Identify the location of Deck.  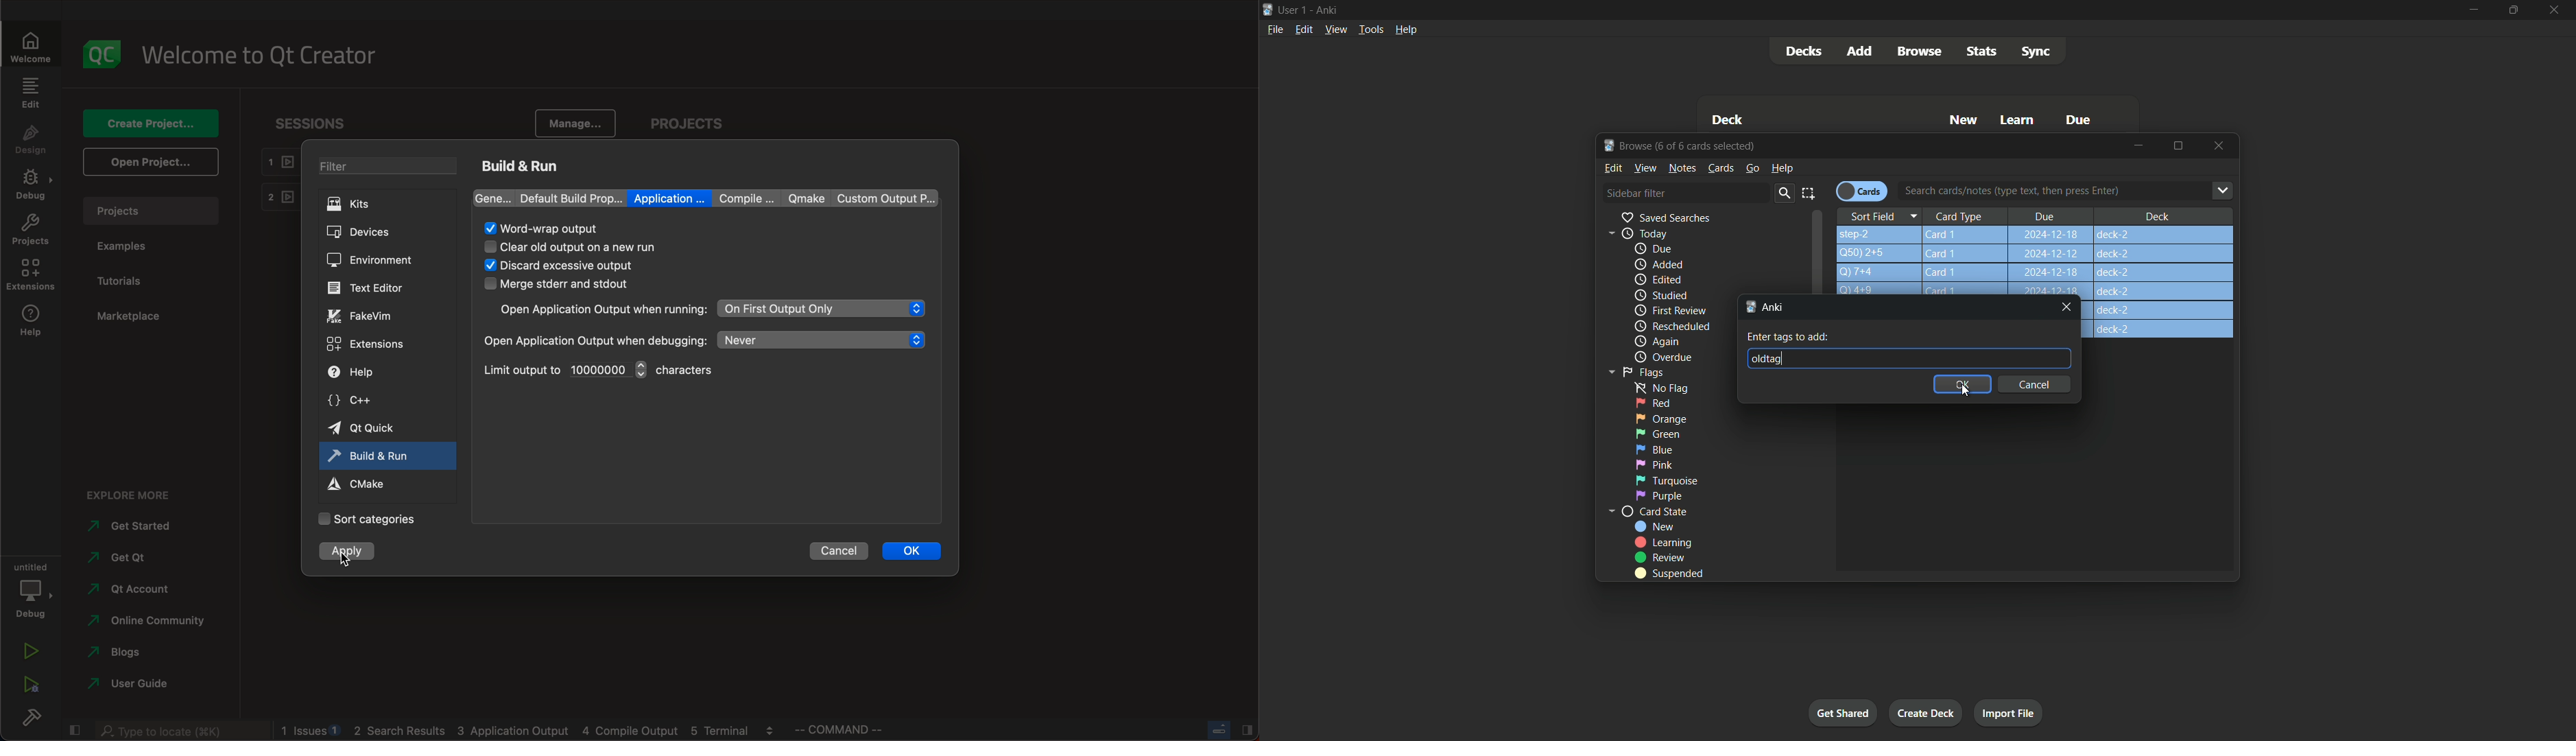
(2156, 215).